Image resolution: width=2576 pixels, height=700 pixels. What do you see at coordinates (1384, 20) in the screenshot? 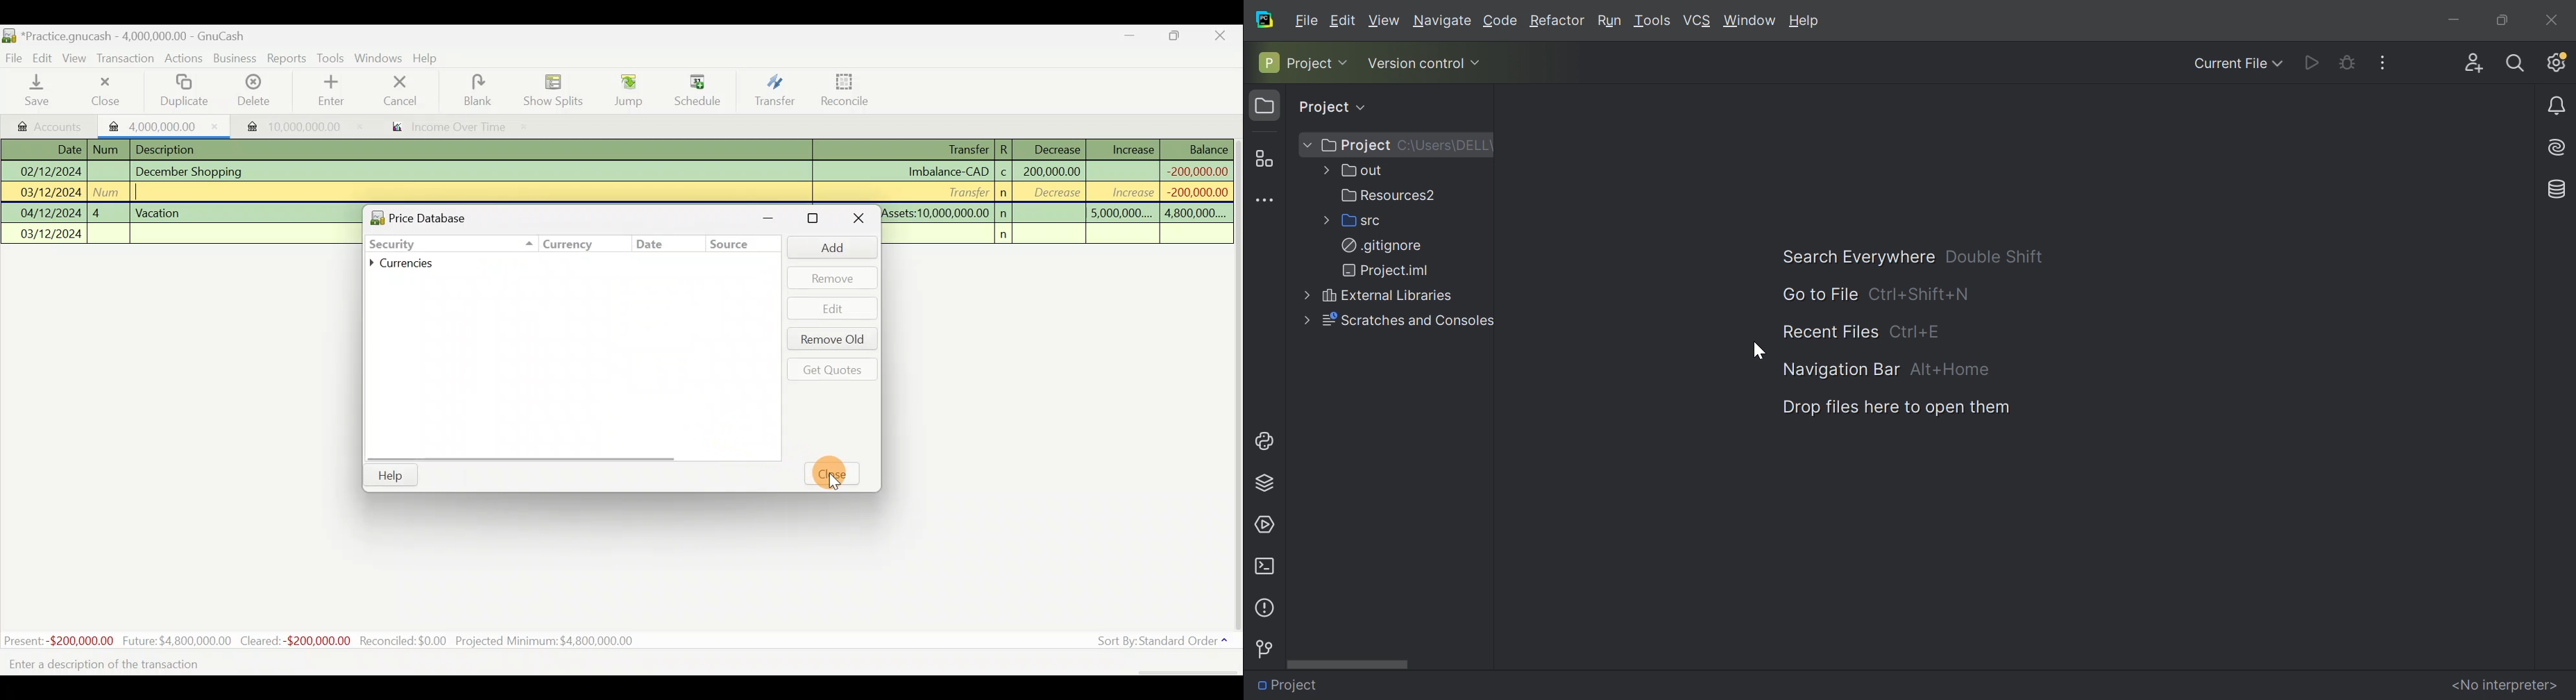
I see `View` at bounding box center [1384, 20].